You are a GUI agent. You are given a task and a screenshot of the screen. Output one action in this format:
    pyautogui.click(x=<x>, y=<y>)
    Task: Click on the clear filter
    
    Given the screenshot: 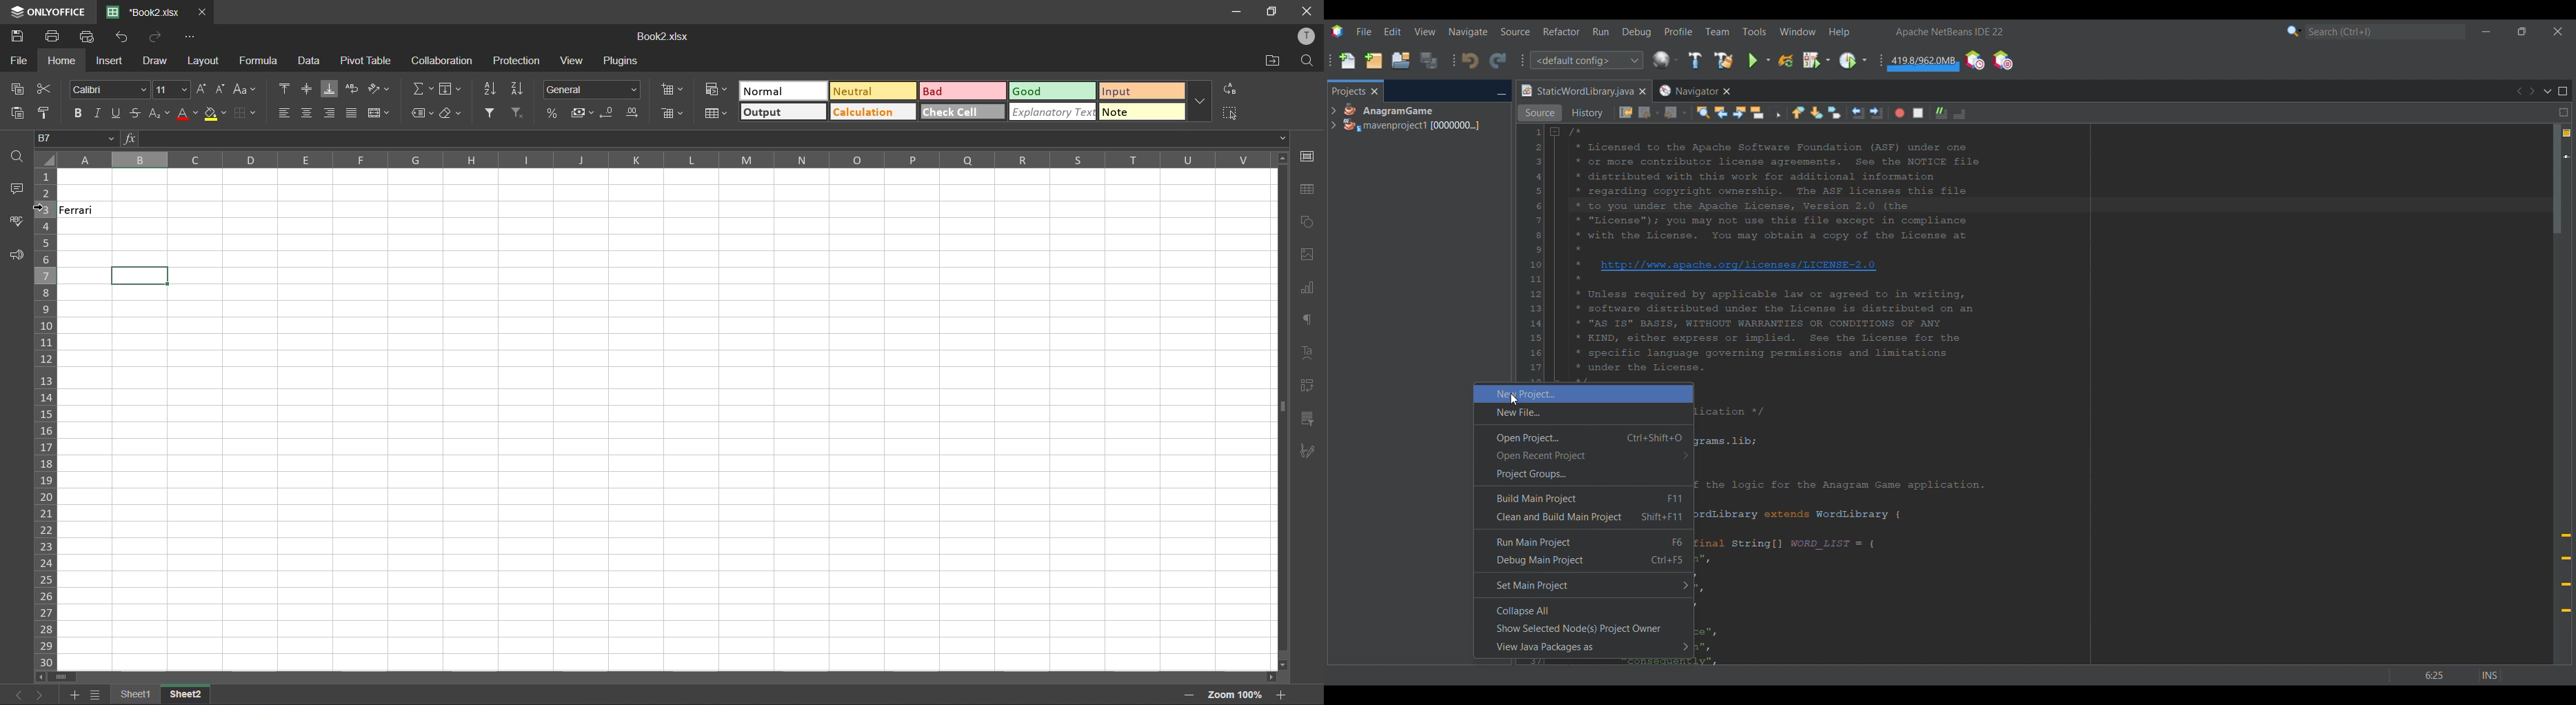 What is the action you would take?
    pyautogui.click(x=519, y=112)
    